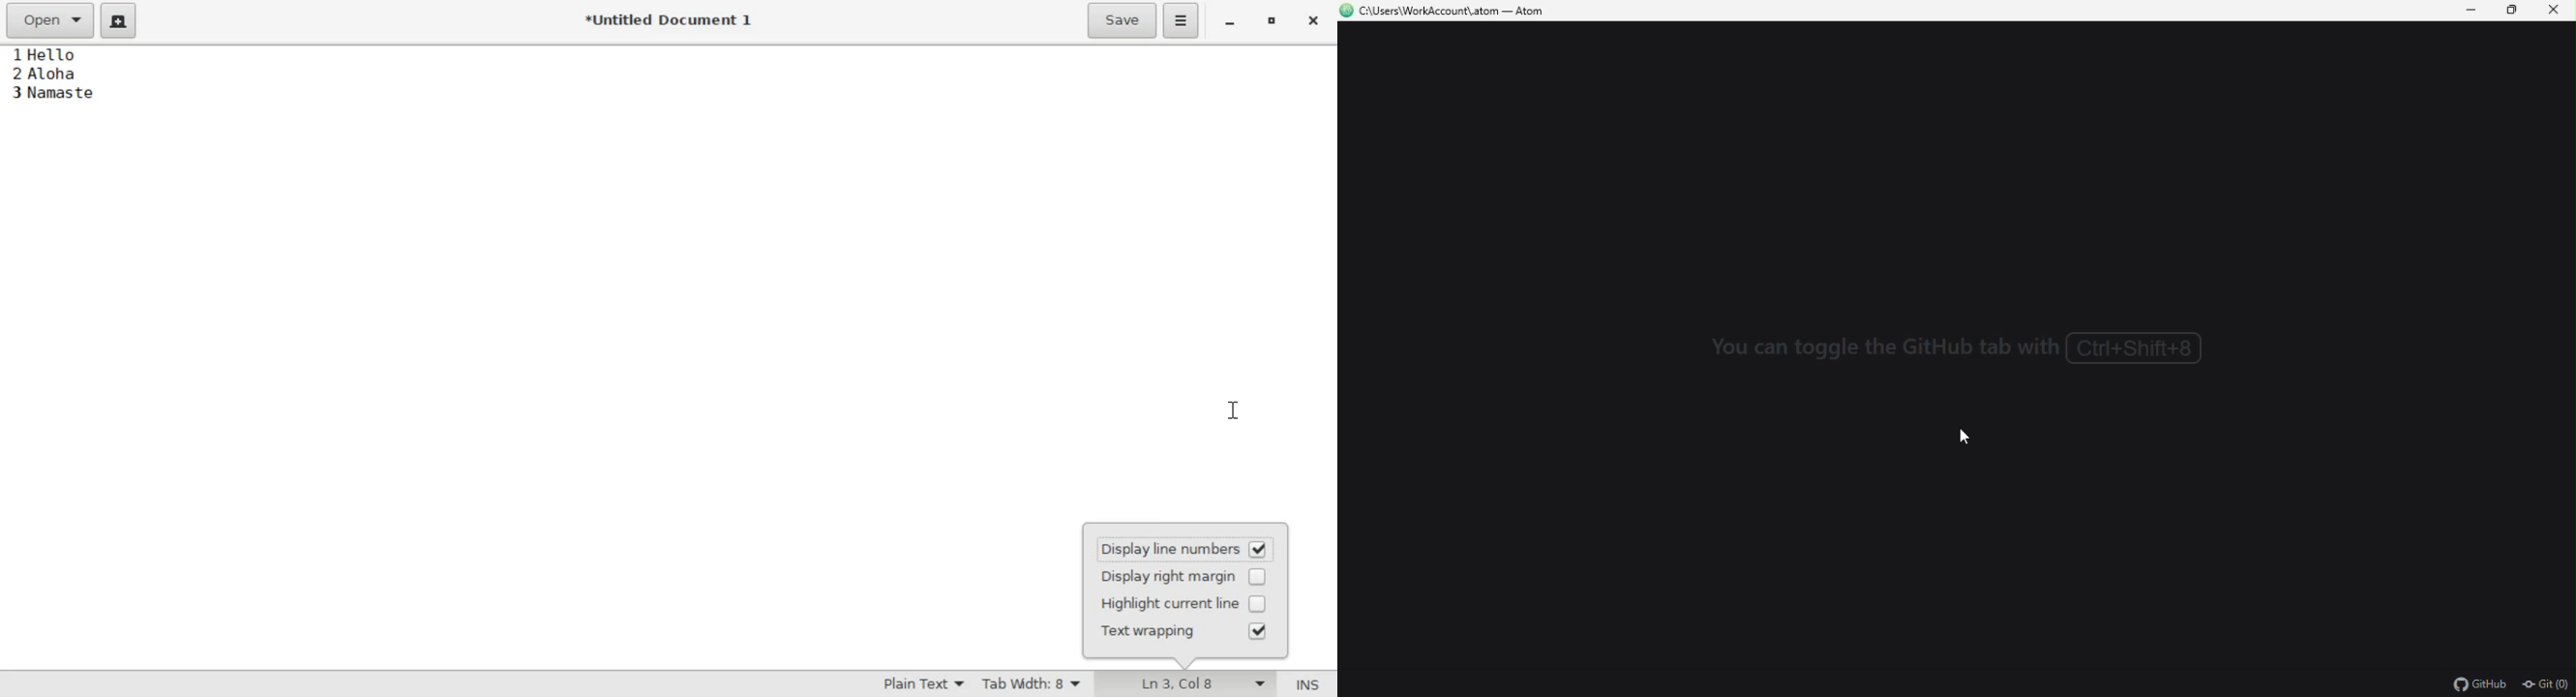 This screenshot has width=2576, height=700. I want to click on Selected Checkbox, so click(1258, 551).